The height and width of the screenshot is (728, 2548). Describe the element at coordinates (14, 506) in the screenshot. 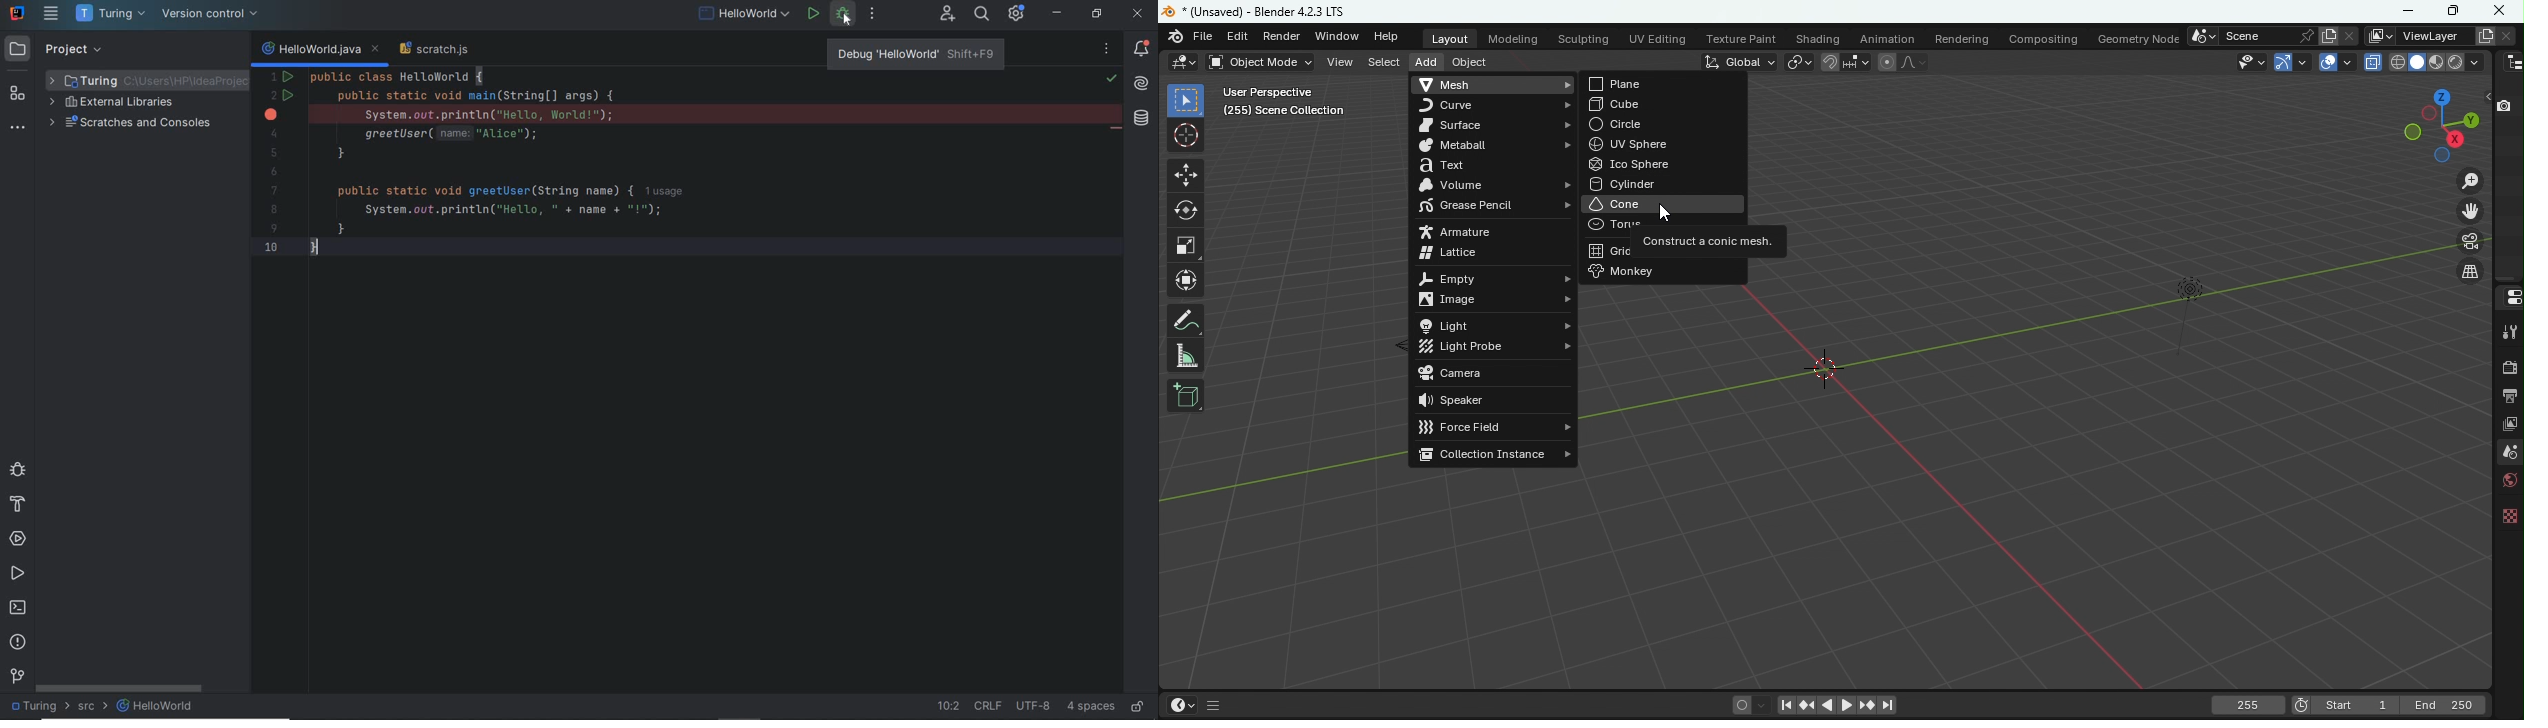

I see `build` at that location.